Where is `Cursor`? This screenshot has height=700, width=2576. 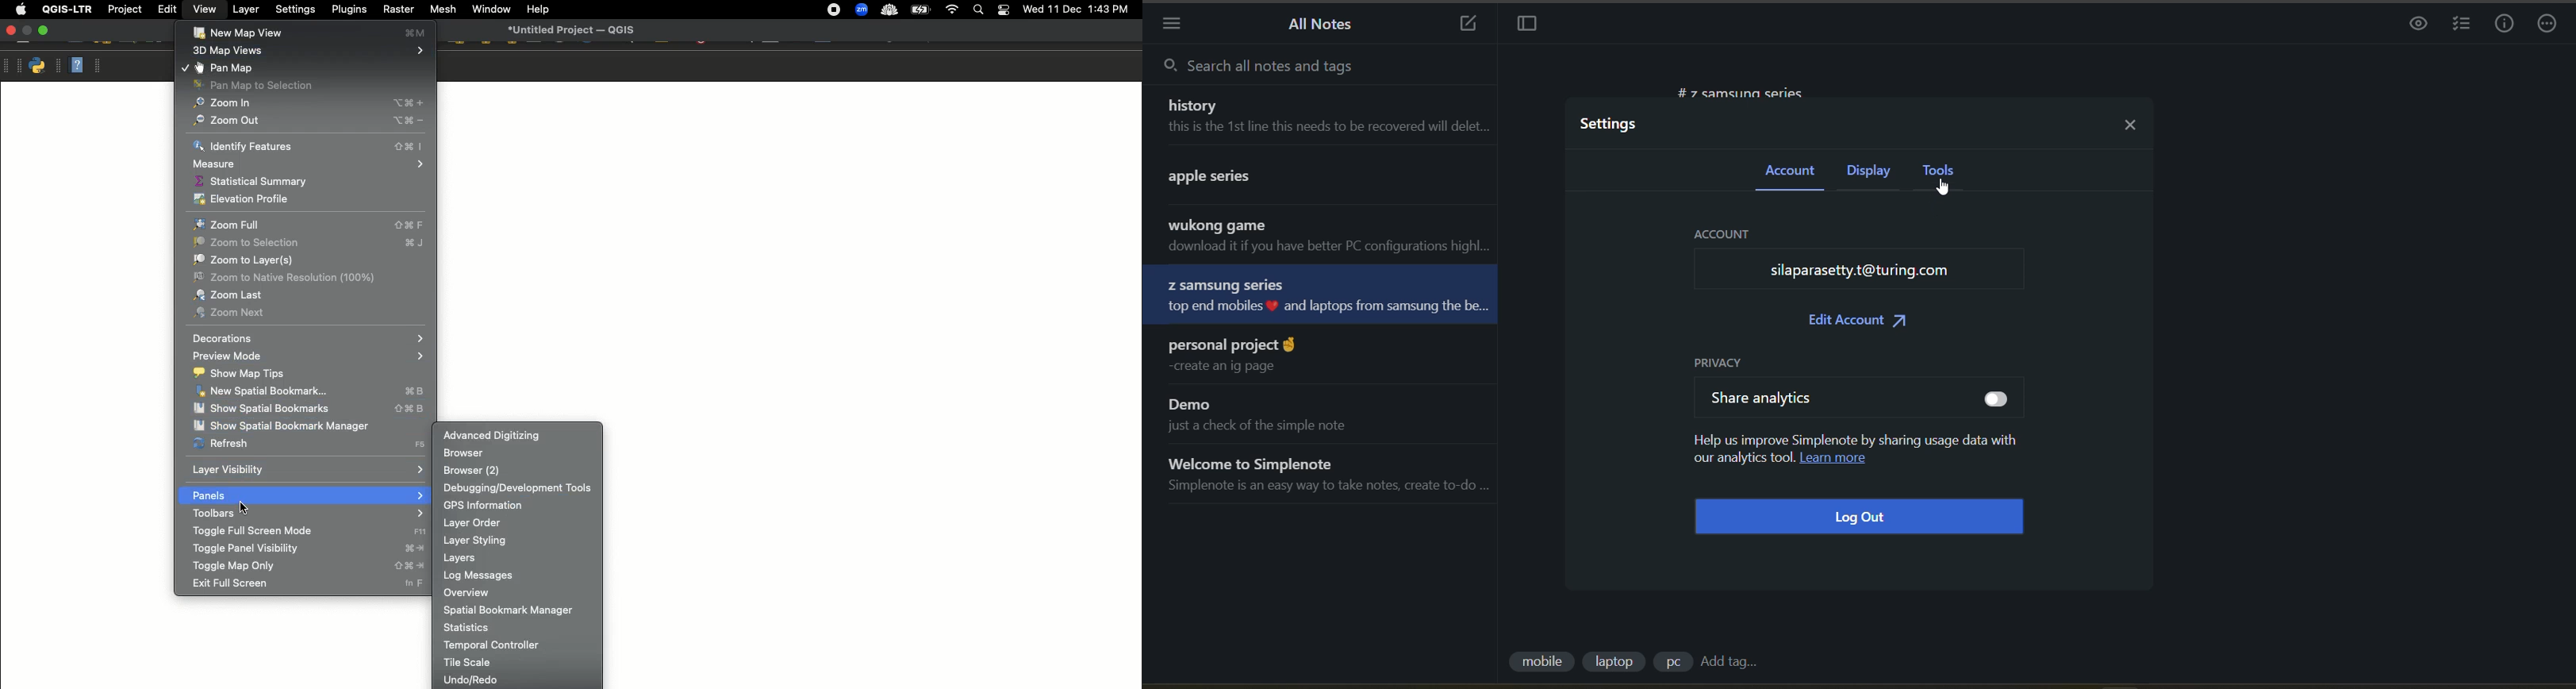 Cursor is located at coordinates (244, 508).